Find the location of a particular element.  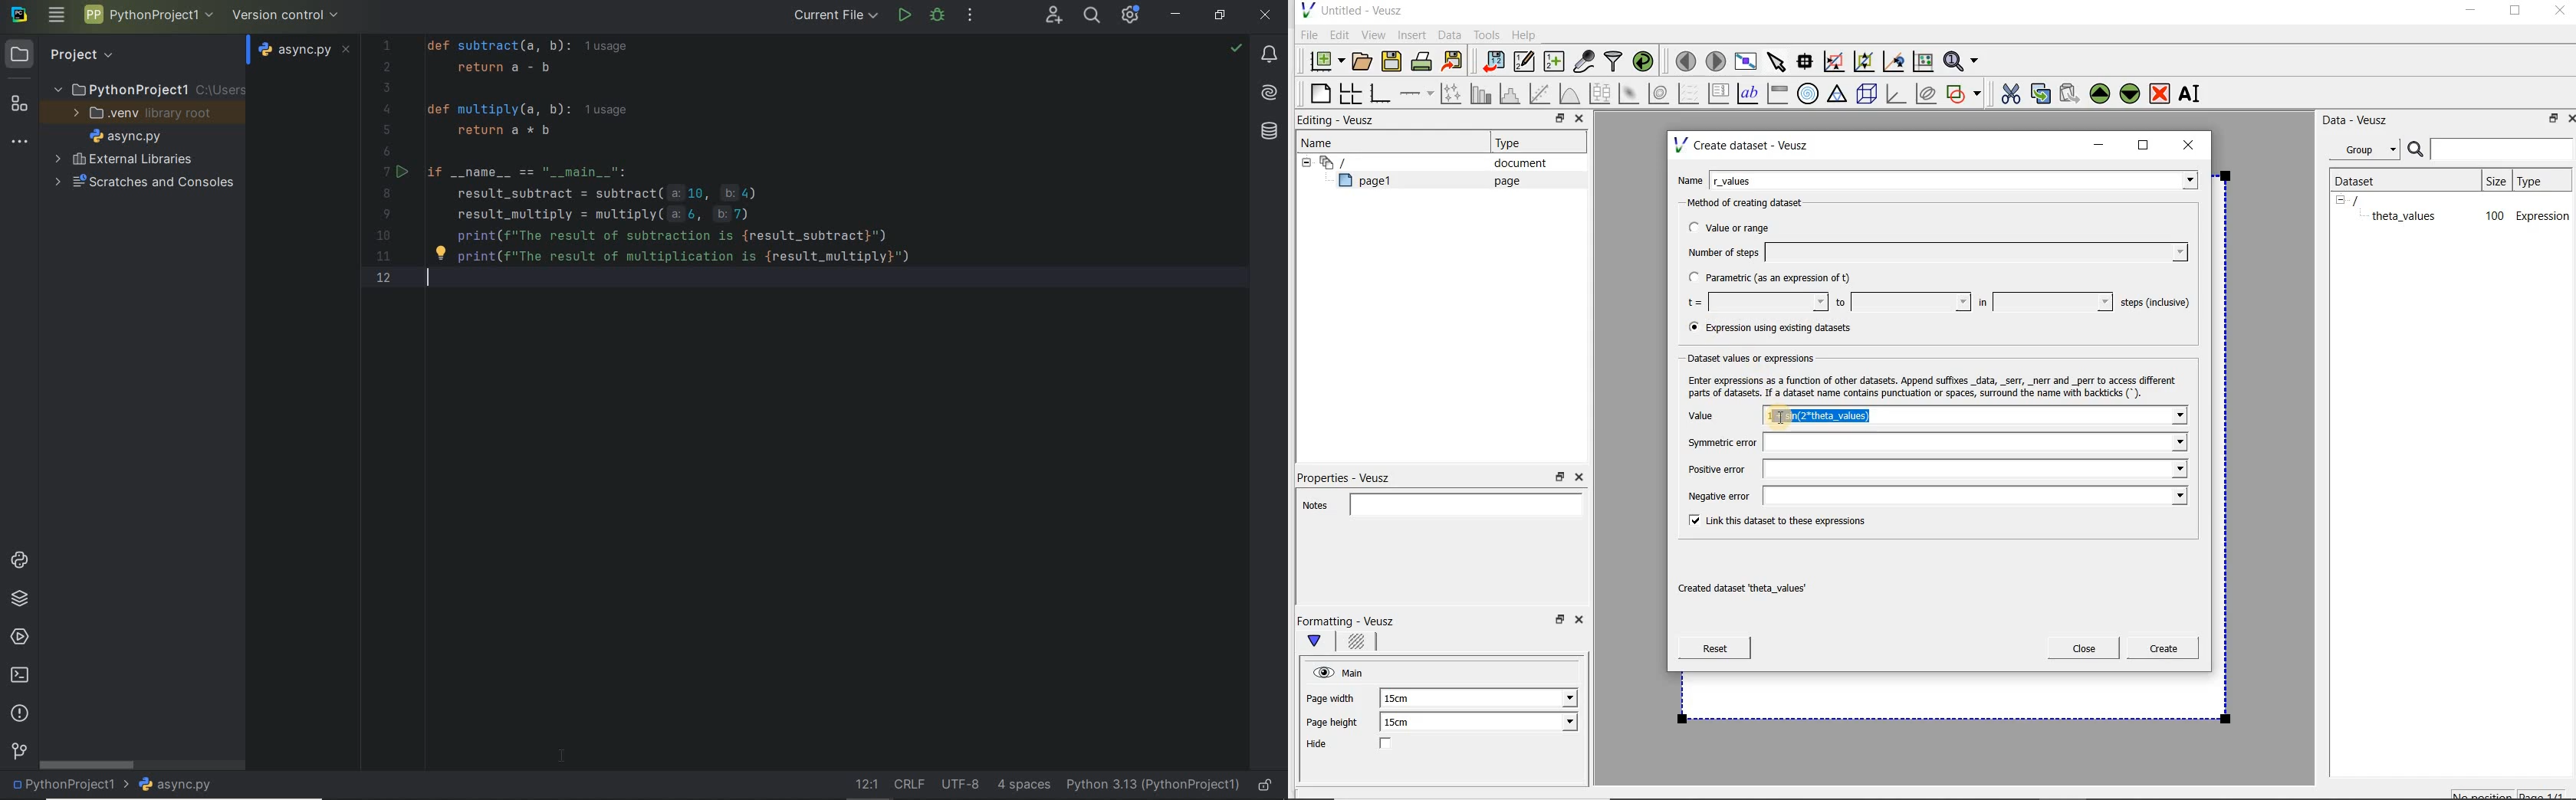

project name is located at coordinates (69, 785).